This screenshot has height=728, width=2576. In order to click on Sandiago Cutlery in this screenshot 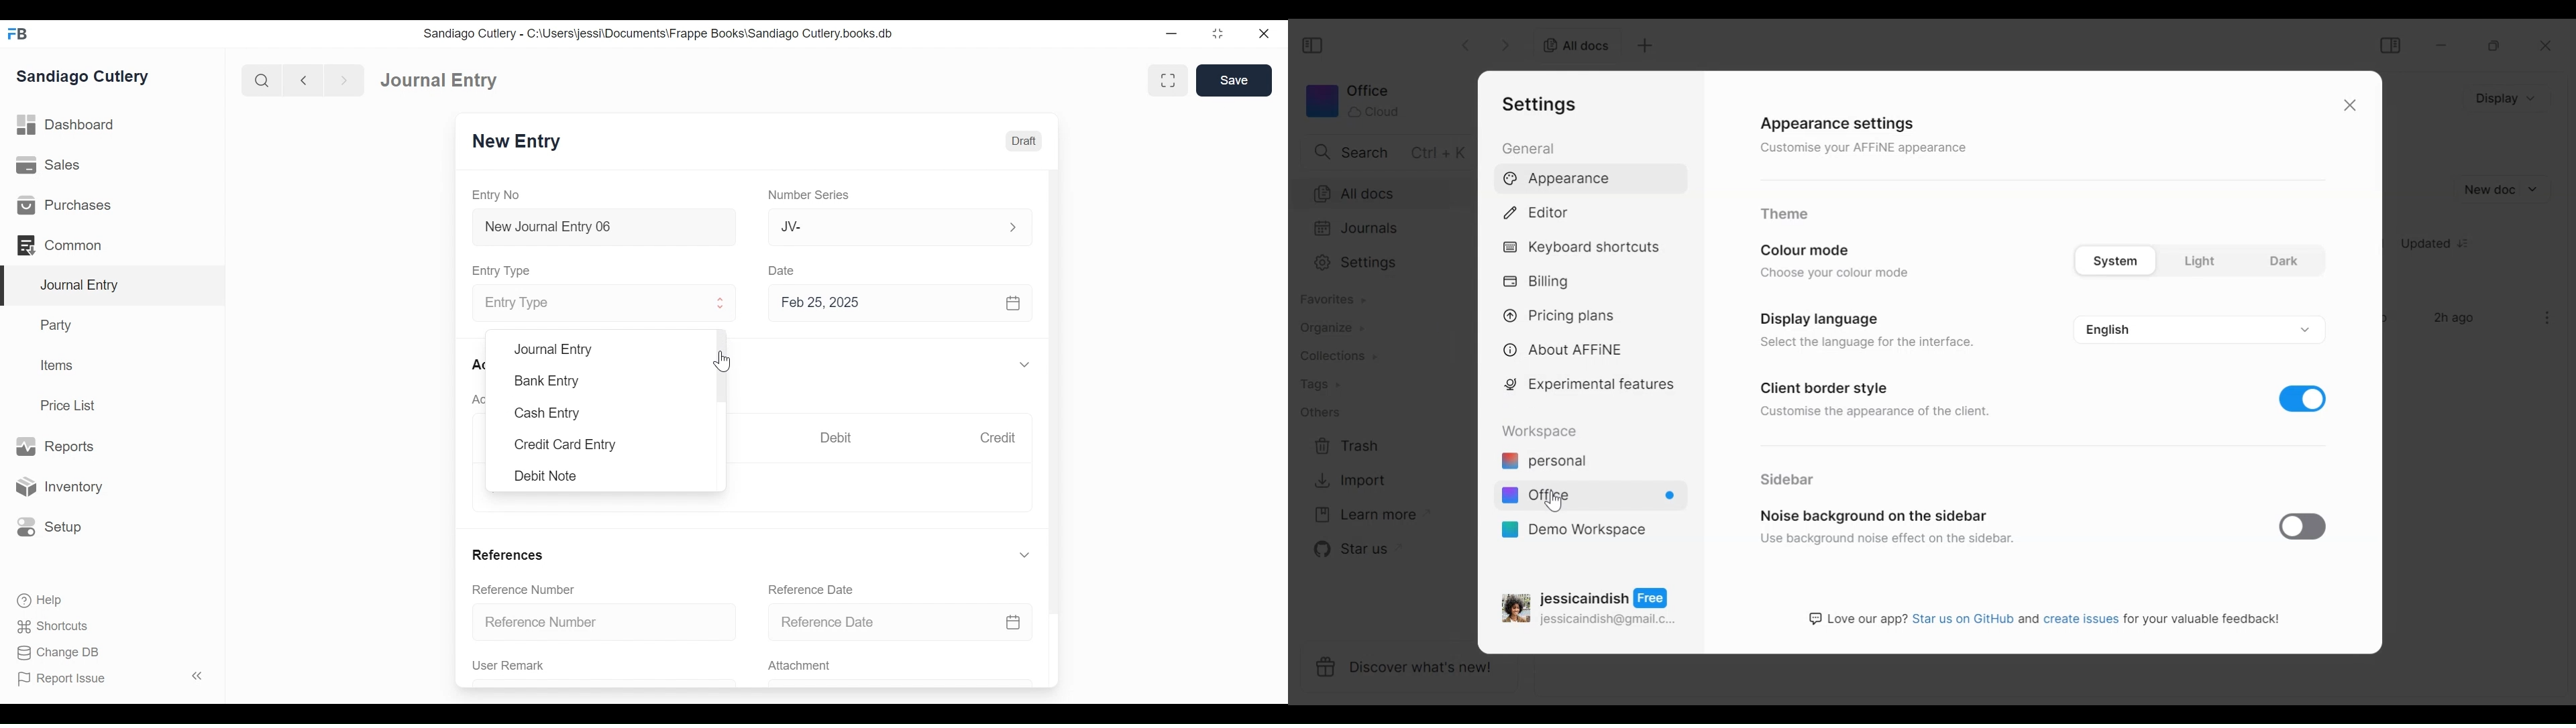, I will do `click(85, 77)`.